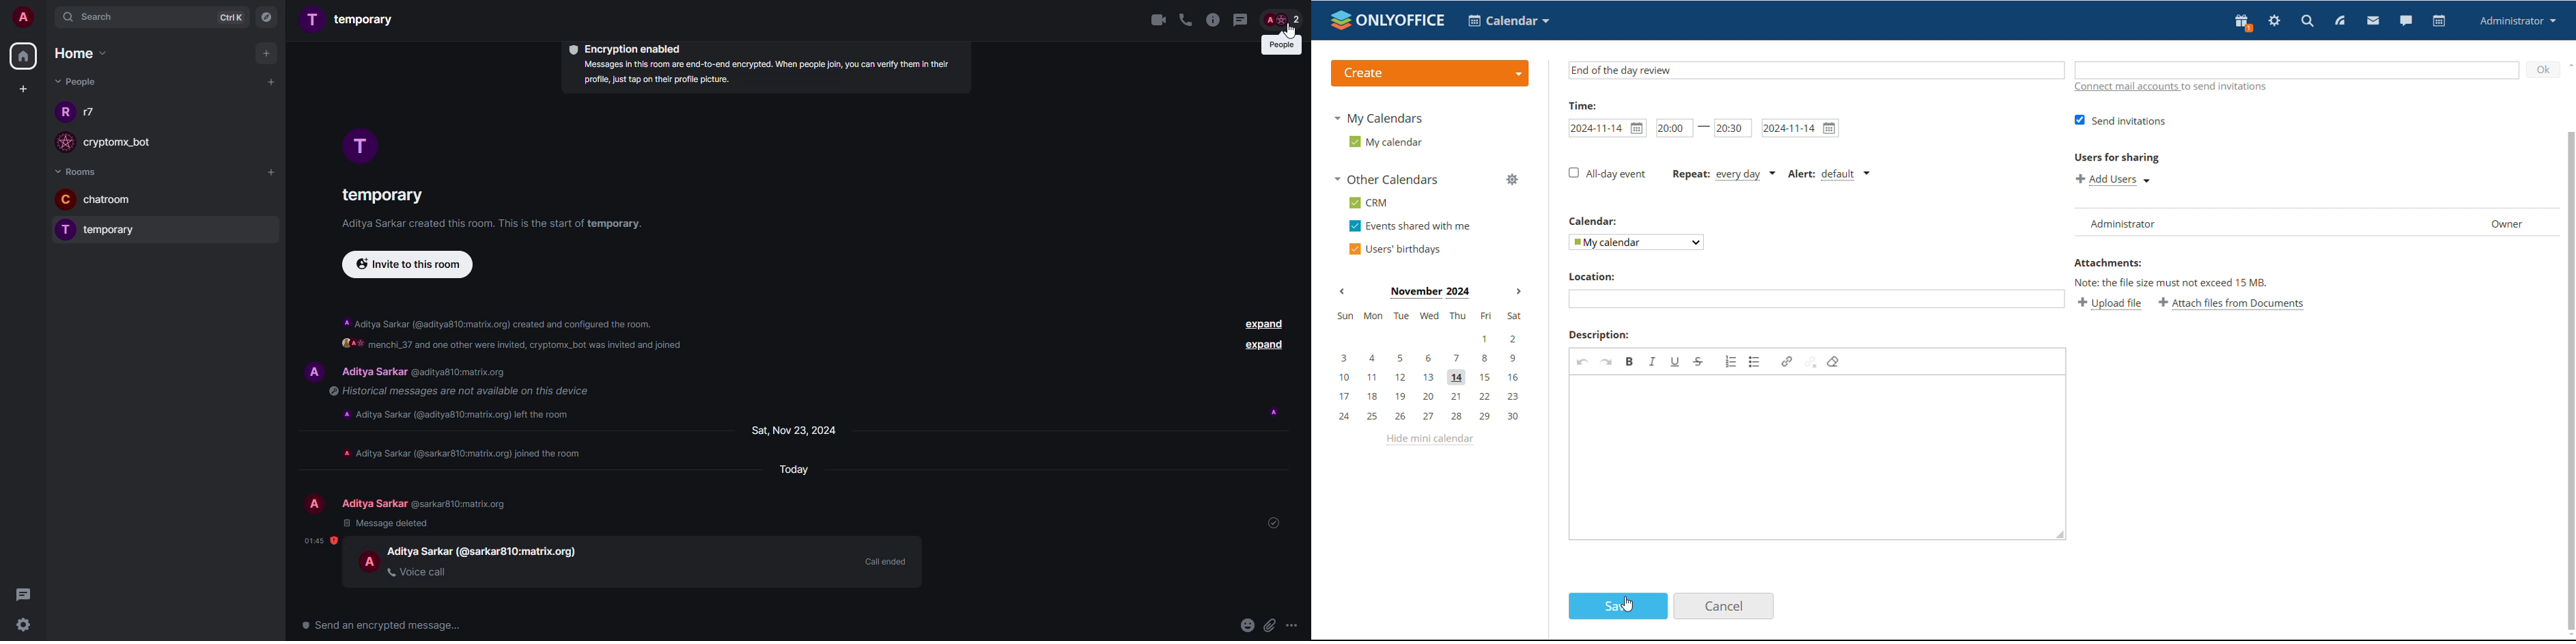 The height and width of the screenshot is (644, 2576). I want to click on seen, so click(1272, 413).